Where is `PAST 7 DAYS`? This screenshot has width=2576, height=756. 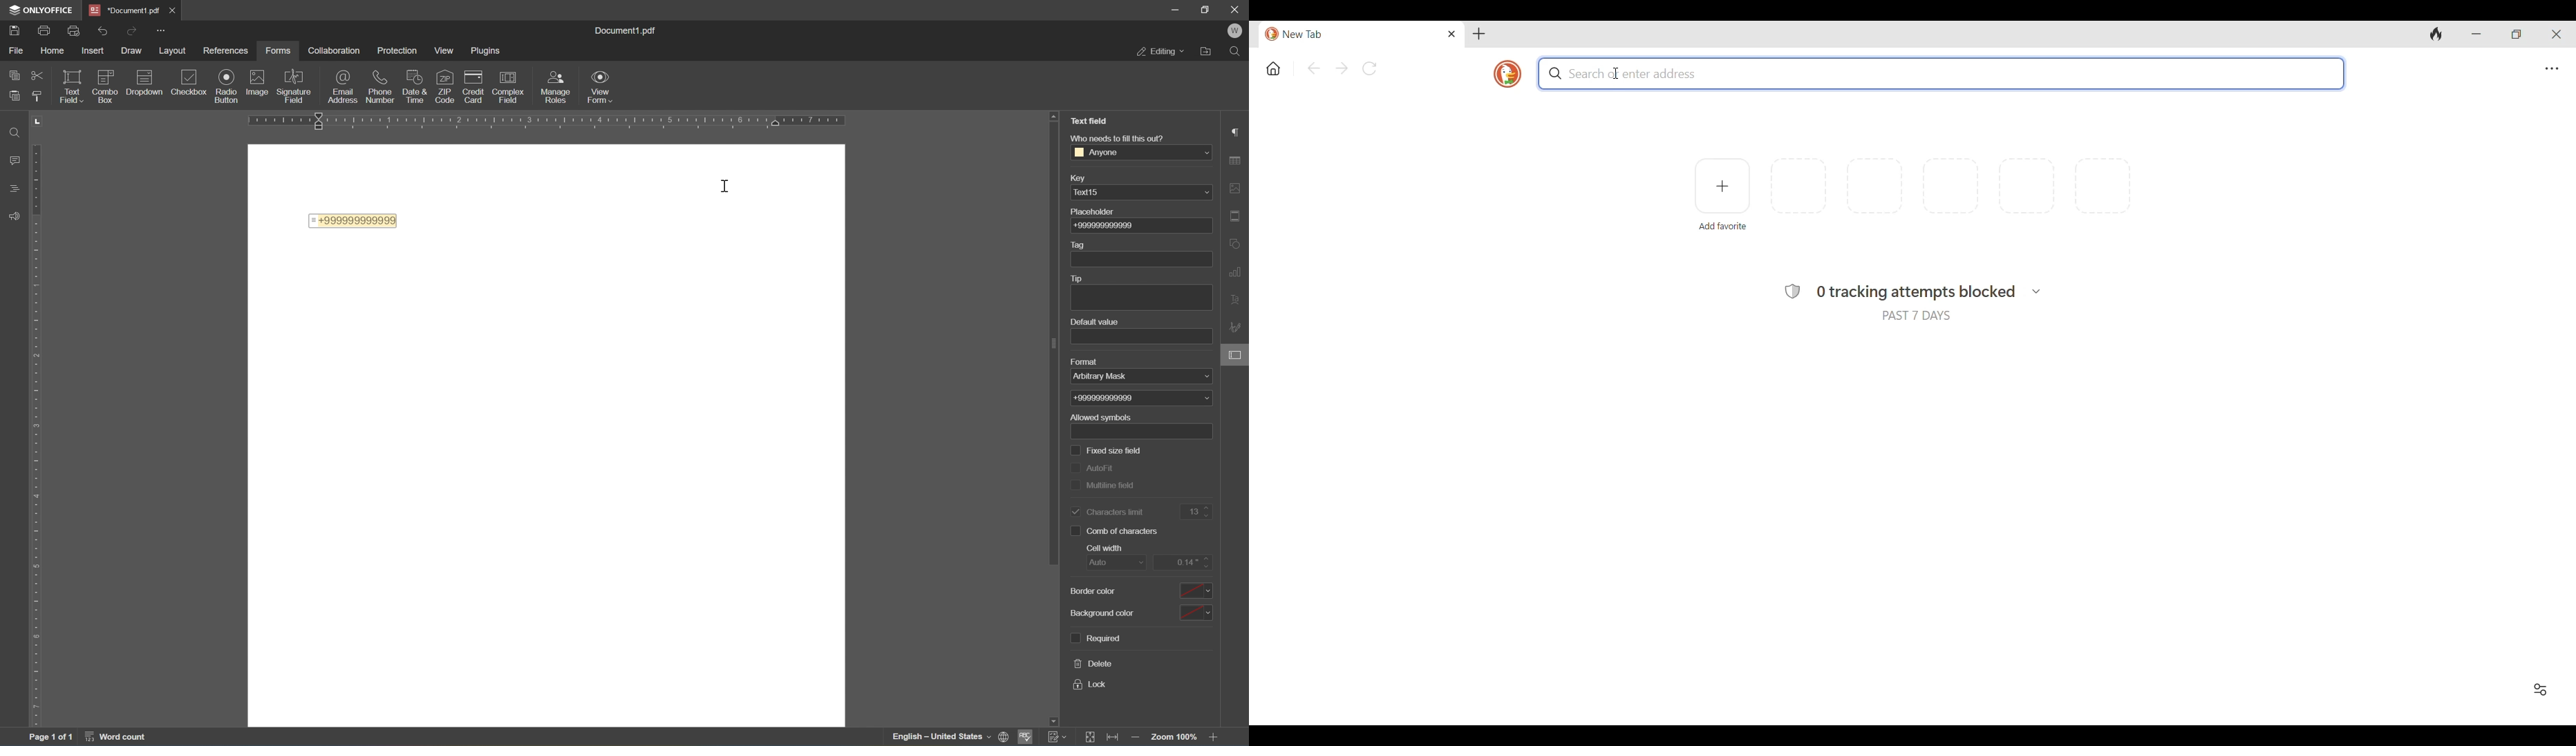 PAST 7 DAYS is located at coordinates (1916, 316).